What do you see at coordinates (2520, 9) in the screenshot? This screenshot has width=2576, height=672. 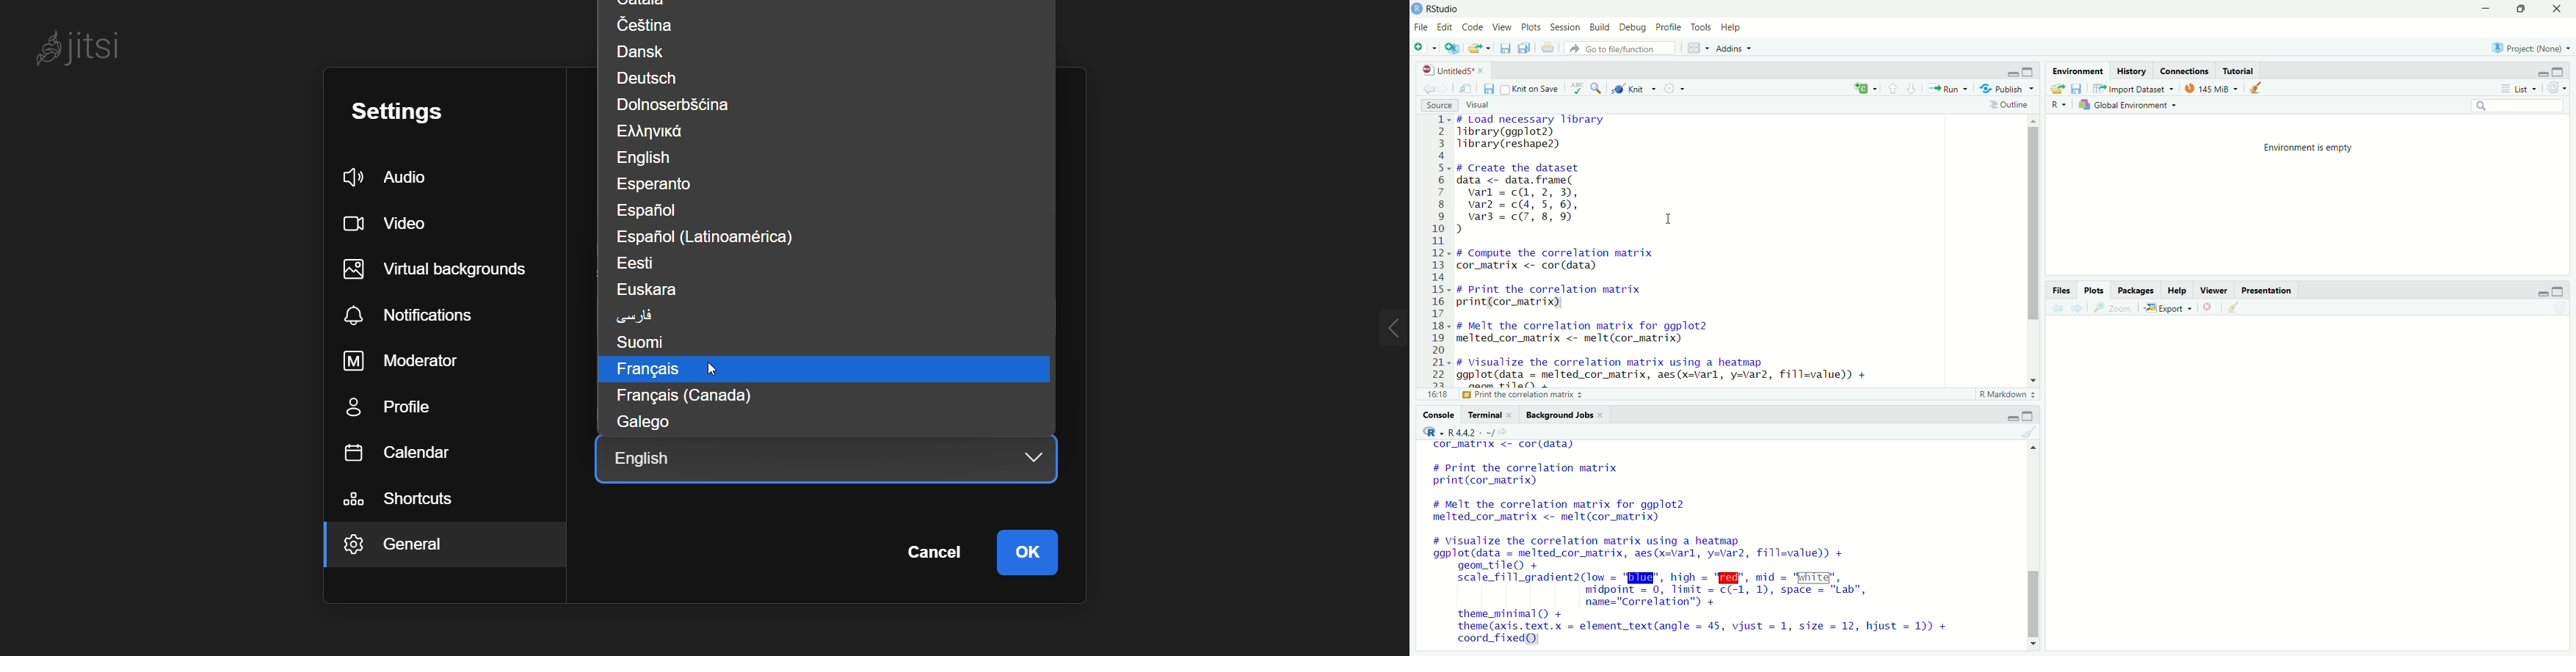 I see `maximize` at bounding box center [2520, 9].